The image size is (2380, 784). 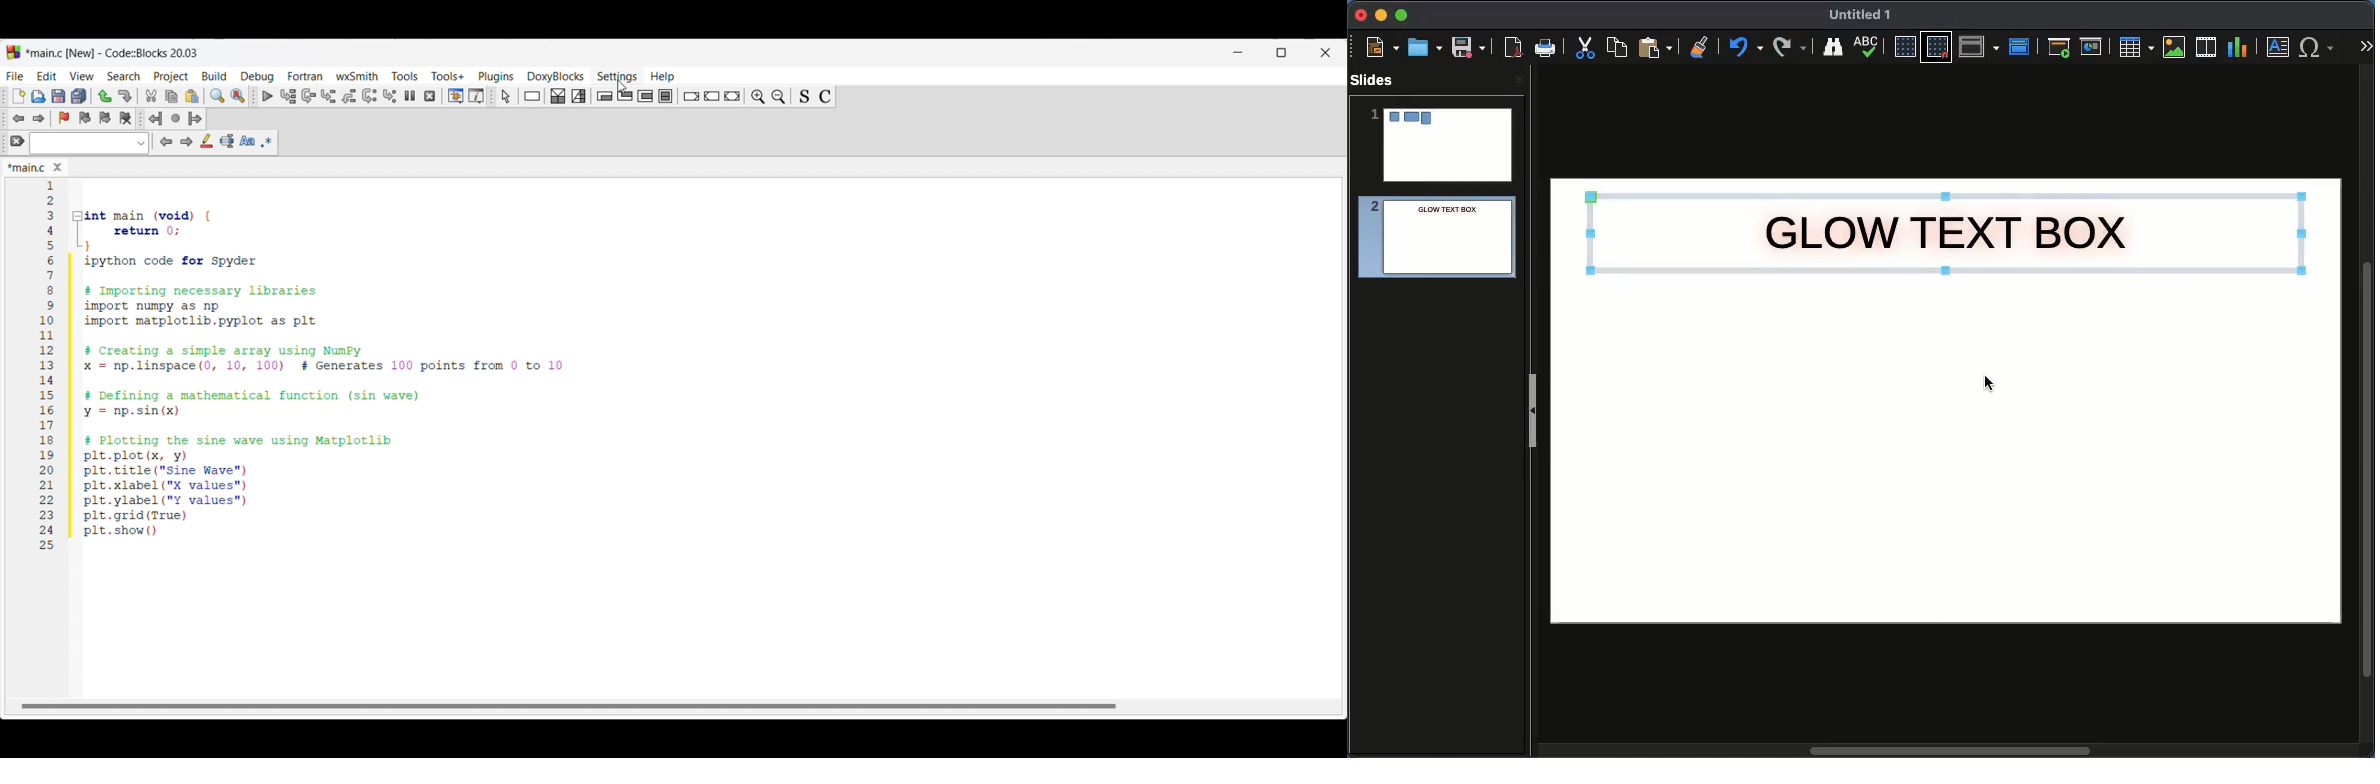 I want to click on Copy, so click(x=171, y=97).